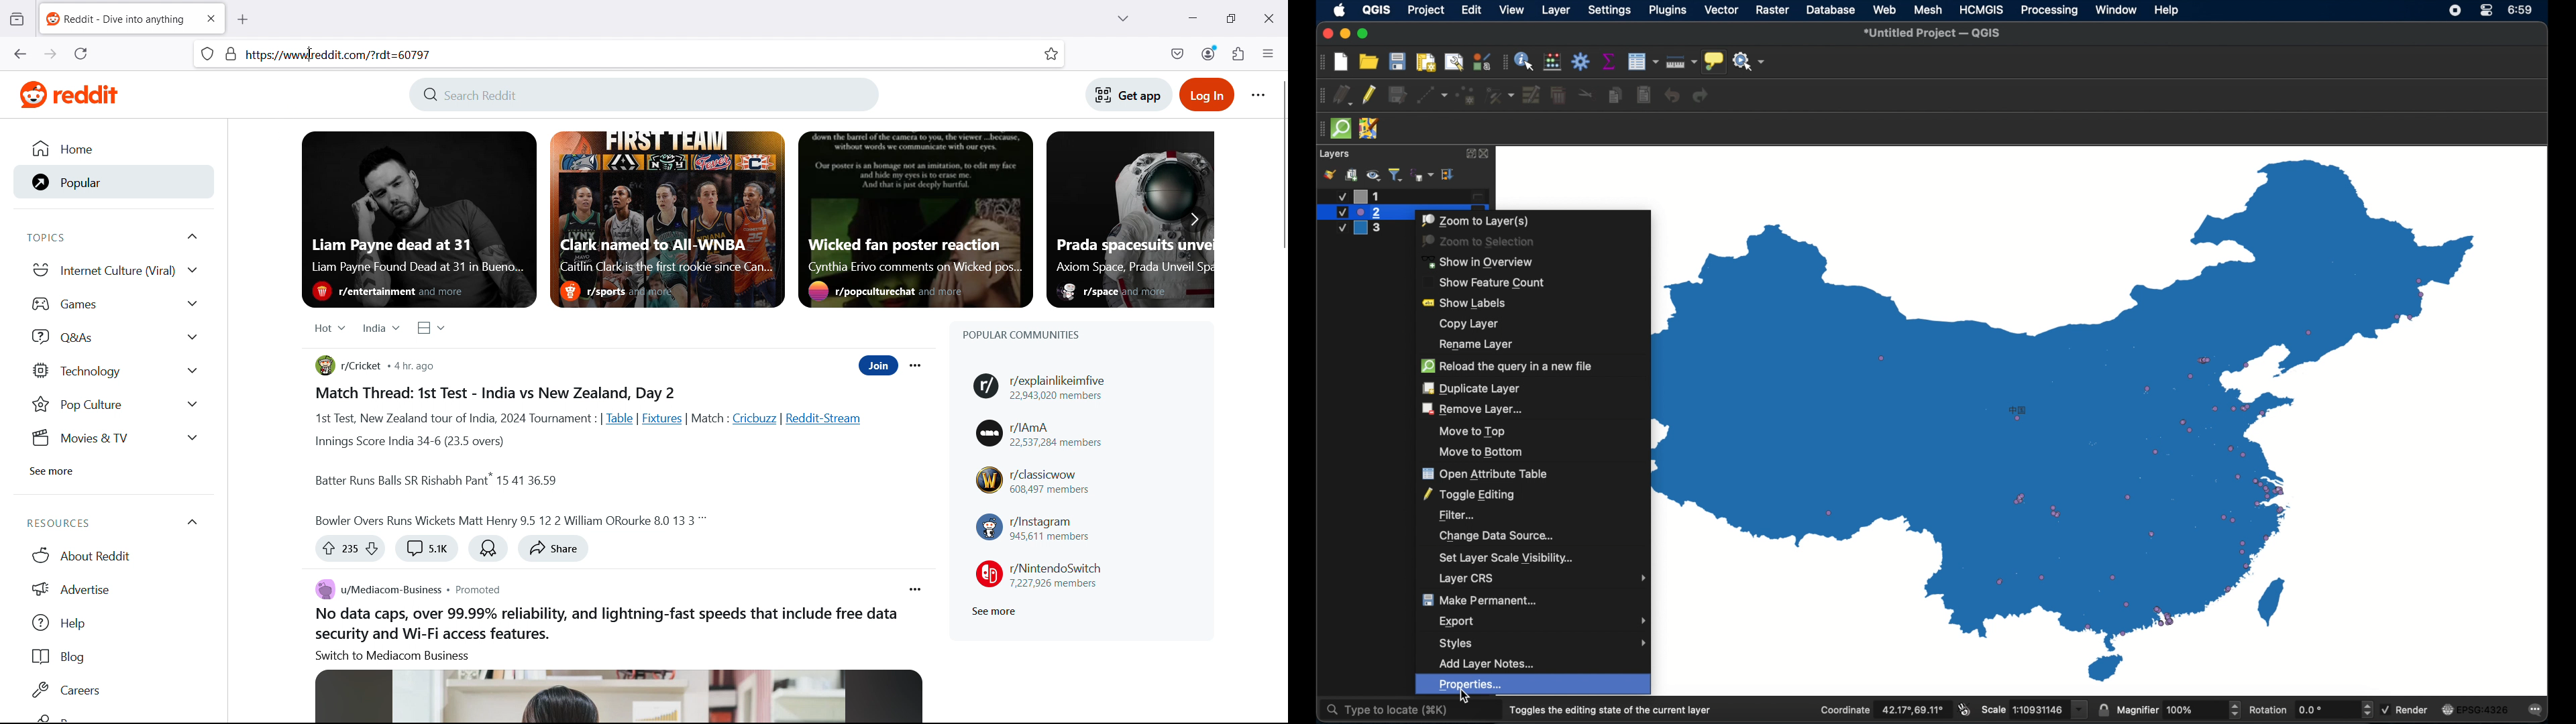 This screenshot has width=2576, height=728. I want to click on Select region, so click(380, 328).